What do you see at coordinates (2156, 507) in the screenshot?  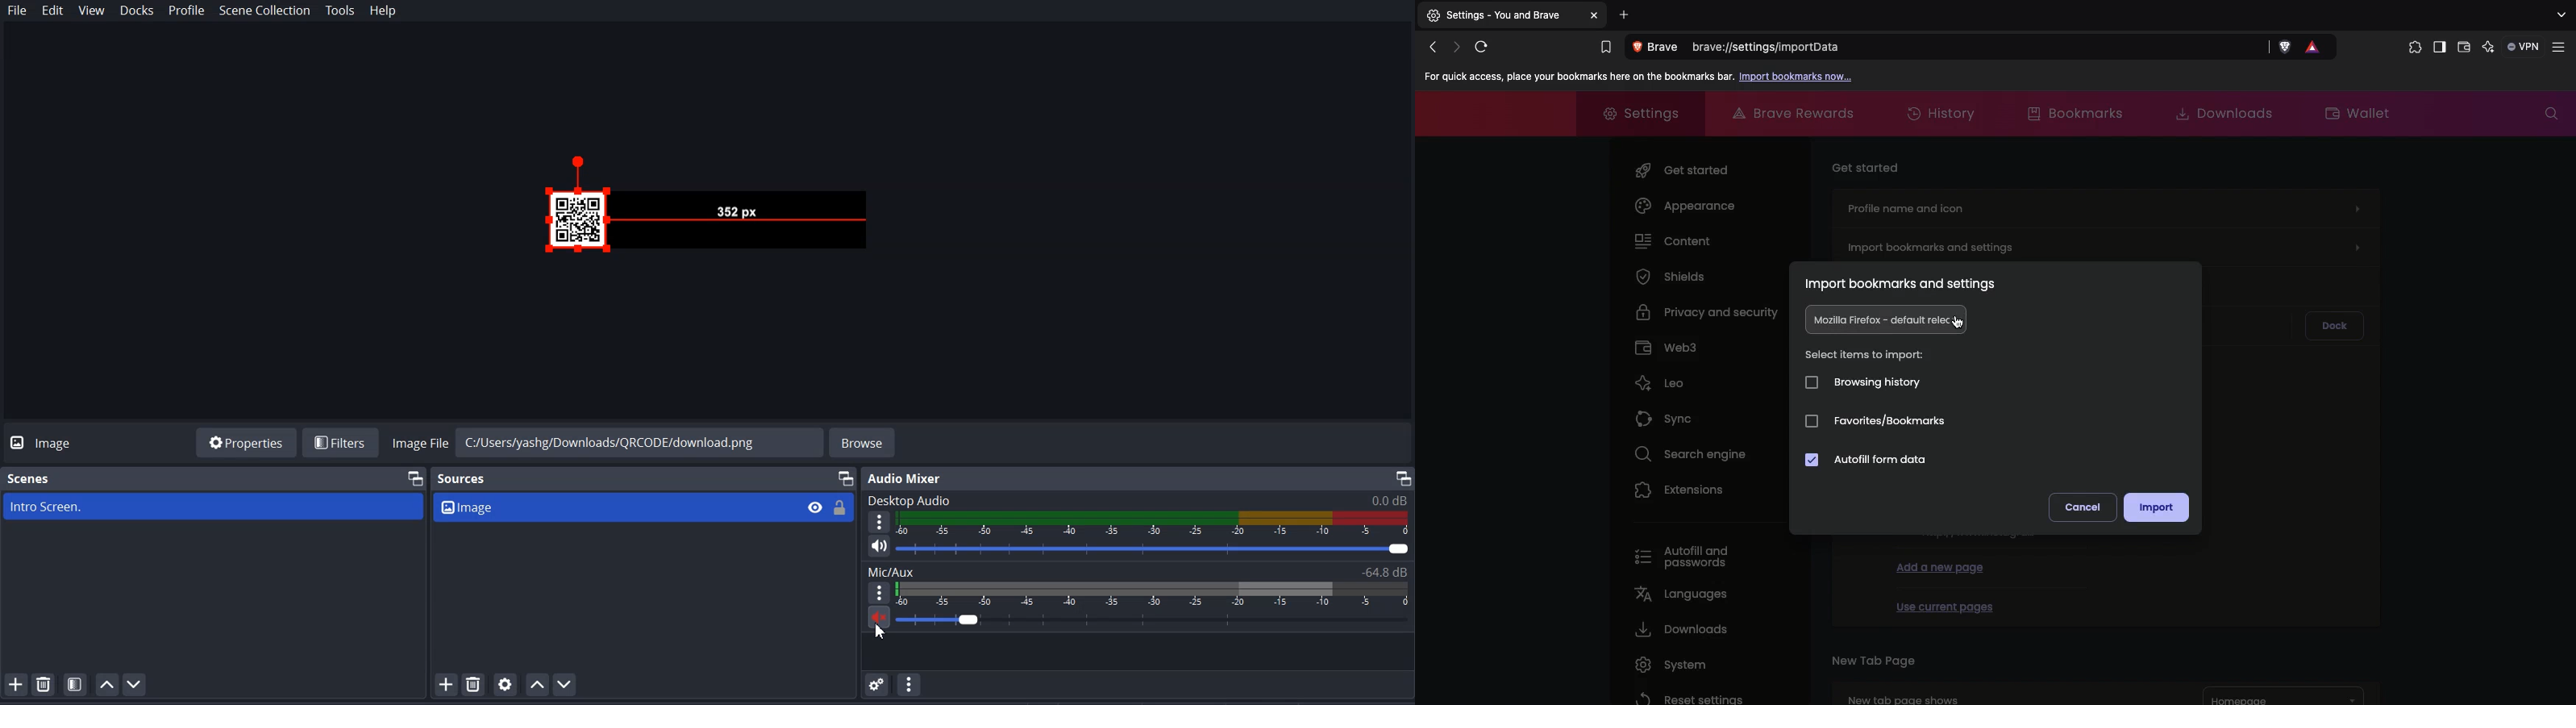 I see `Import` at bounding box center [2156, 507].